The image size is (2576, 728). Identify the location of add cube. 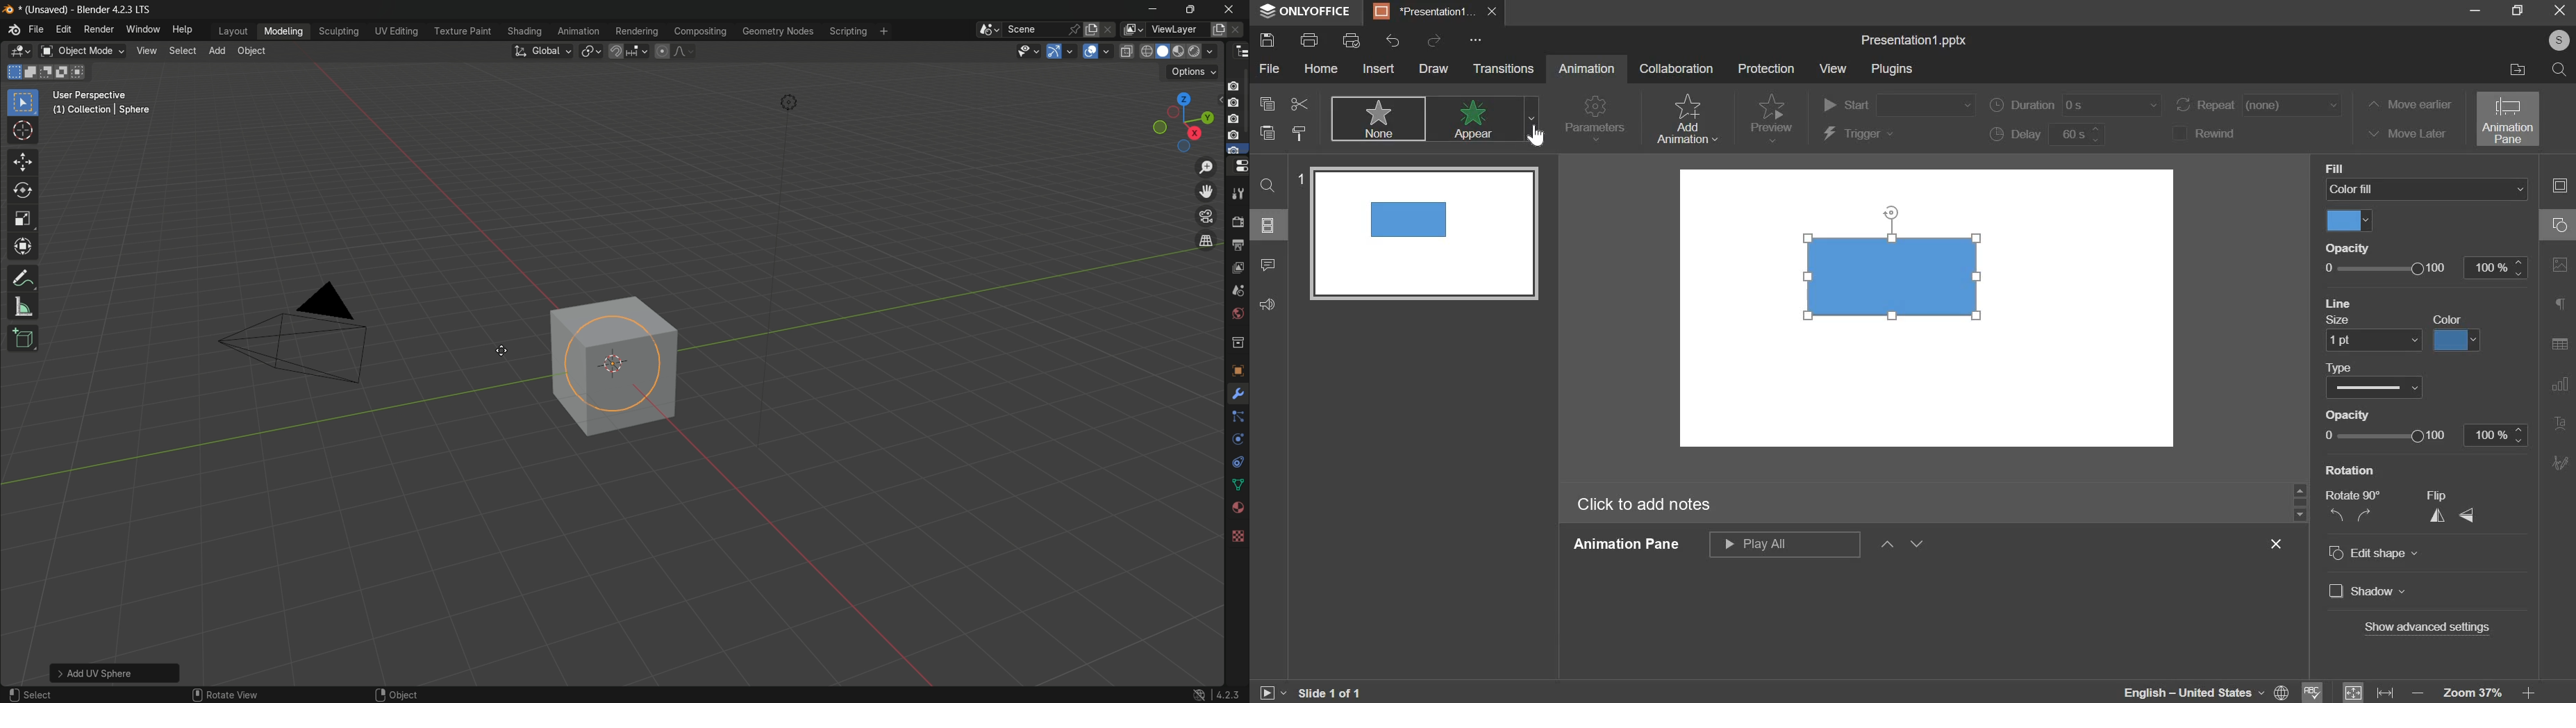
(27, 338).